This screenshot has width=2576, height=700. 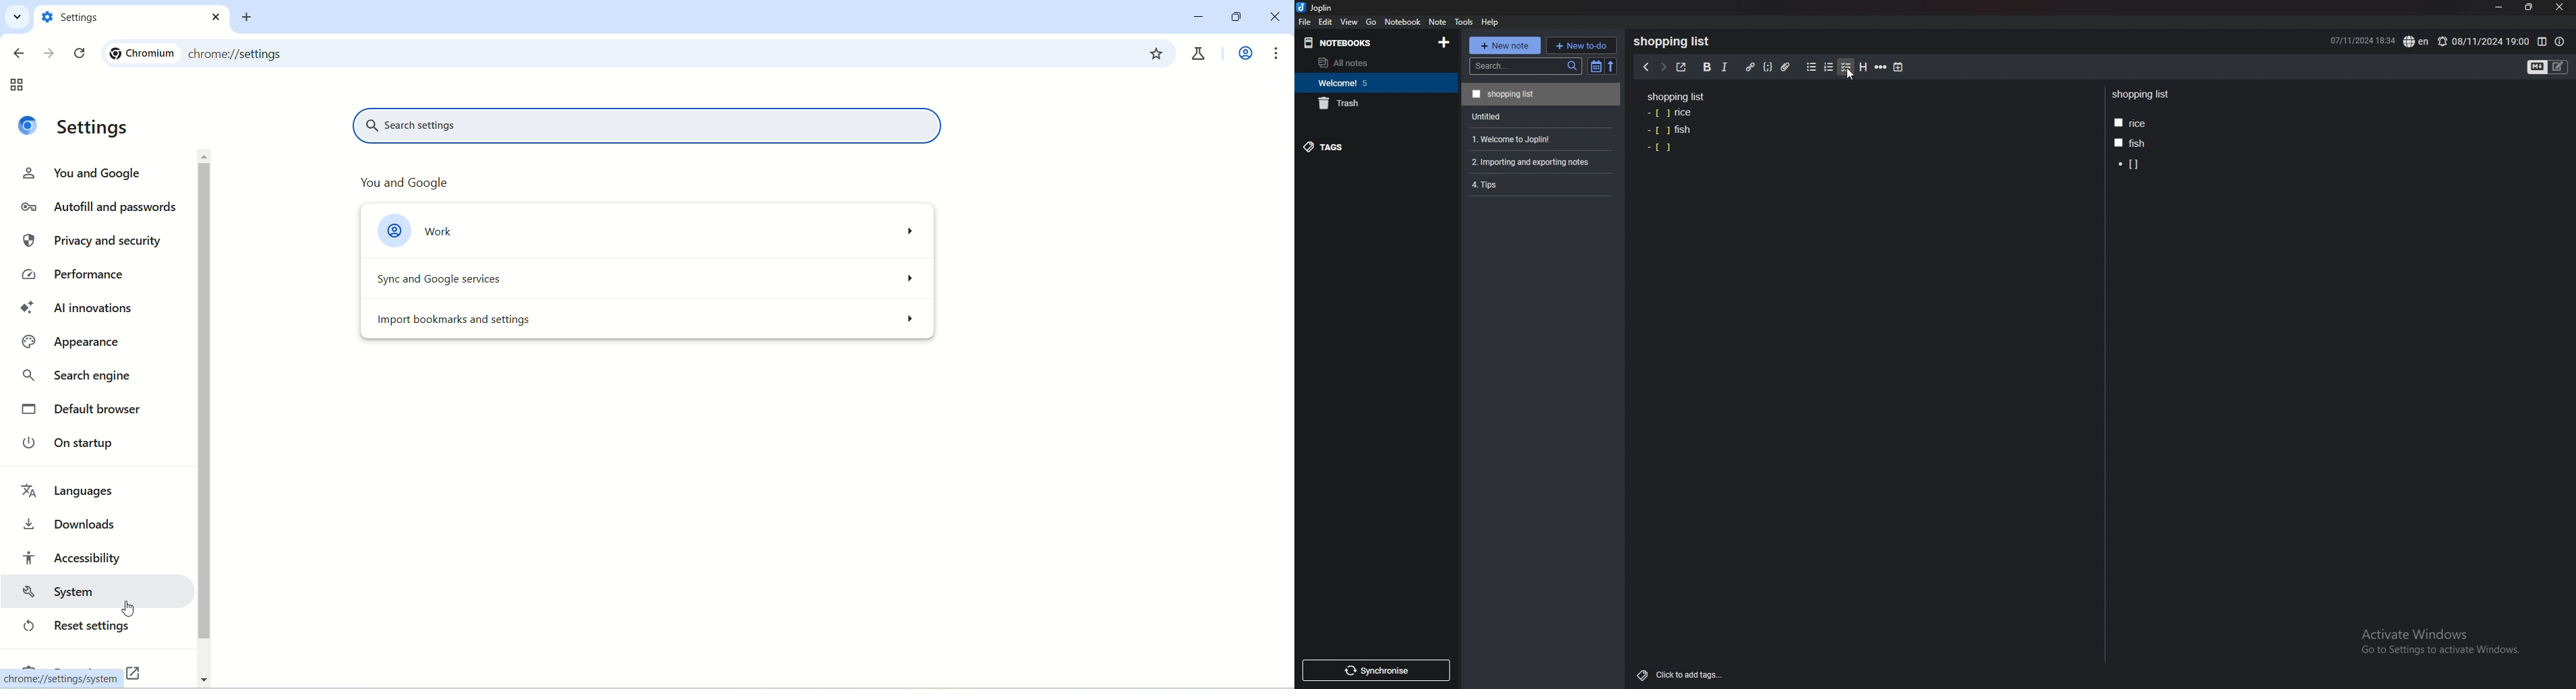 I want to click on 2. Importing and exporting notes., so click(x=1539, y=160).